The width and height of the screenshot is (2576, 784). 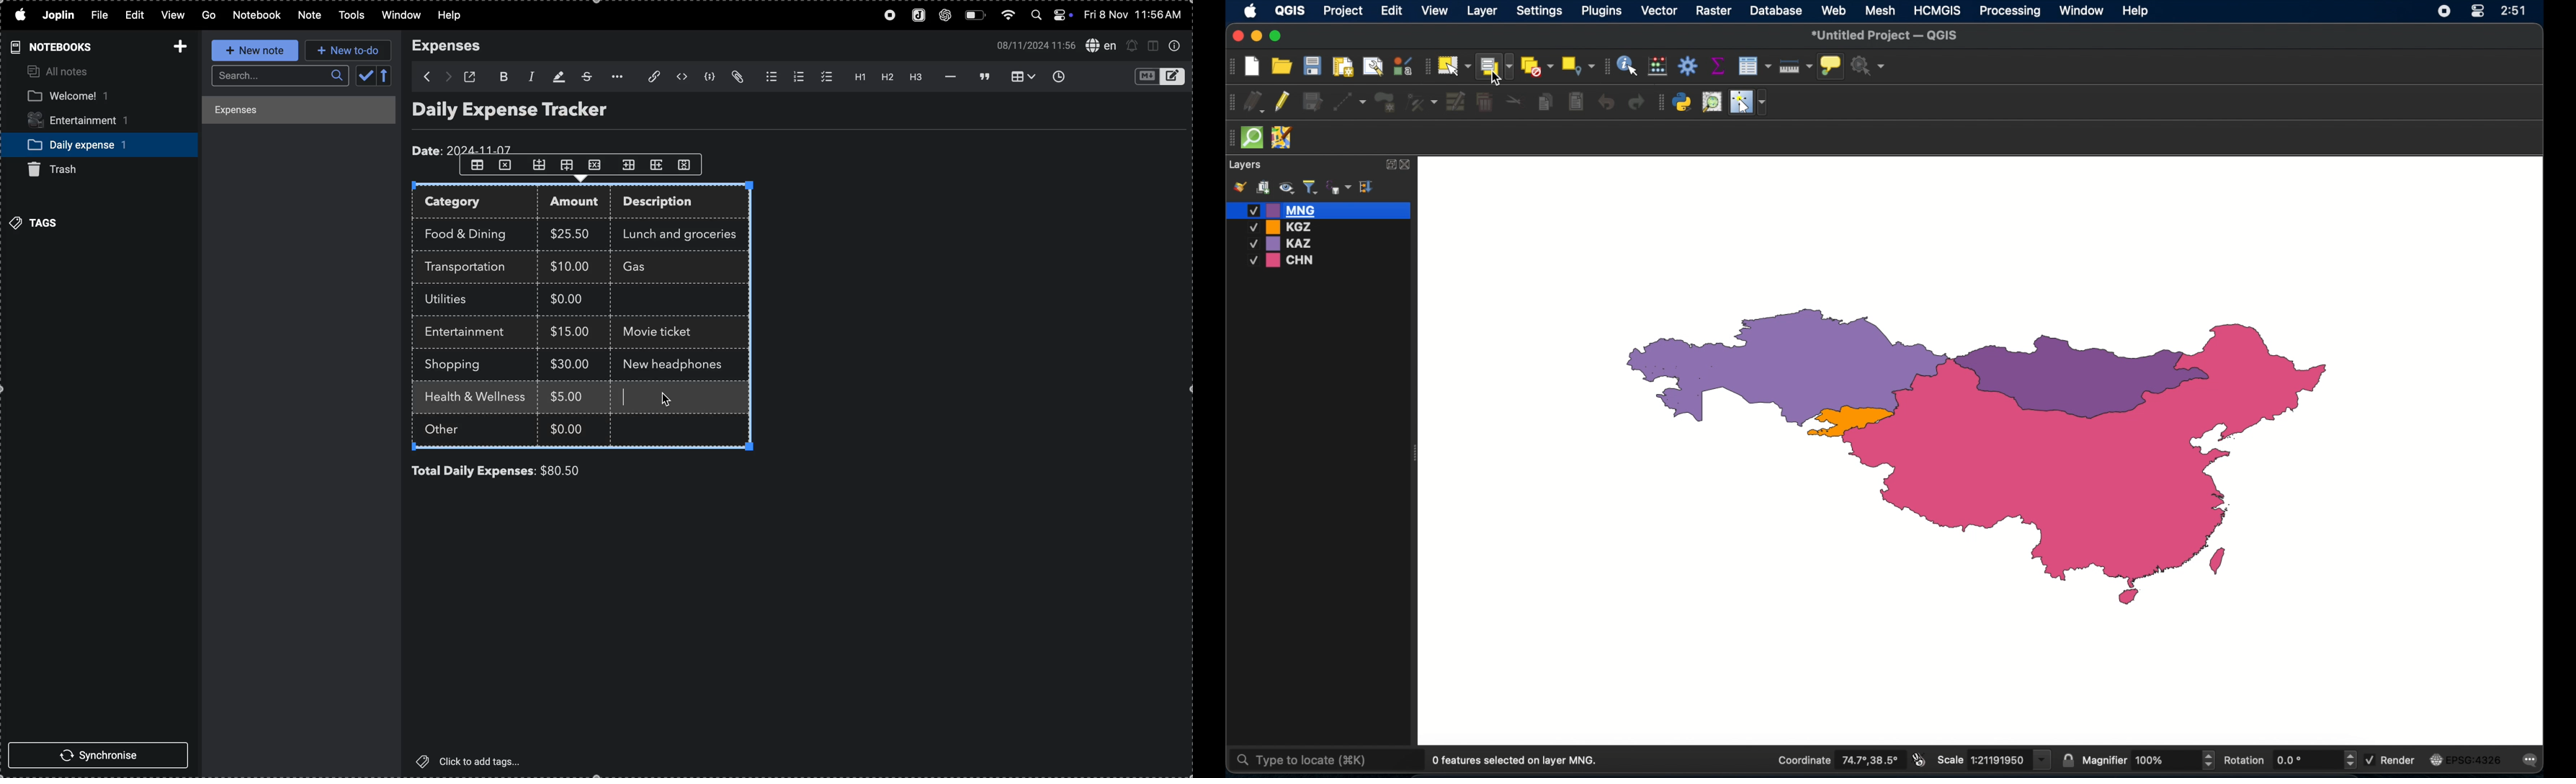 What do you see at coordinates (471, 267) in the screenshot?
I see `trasnsportation` at bounding box center [471, 267].